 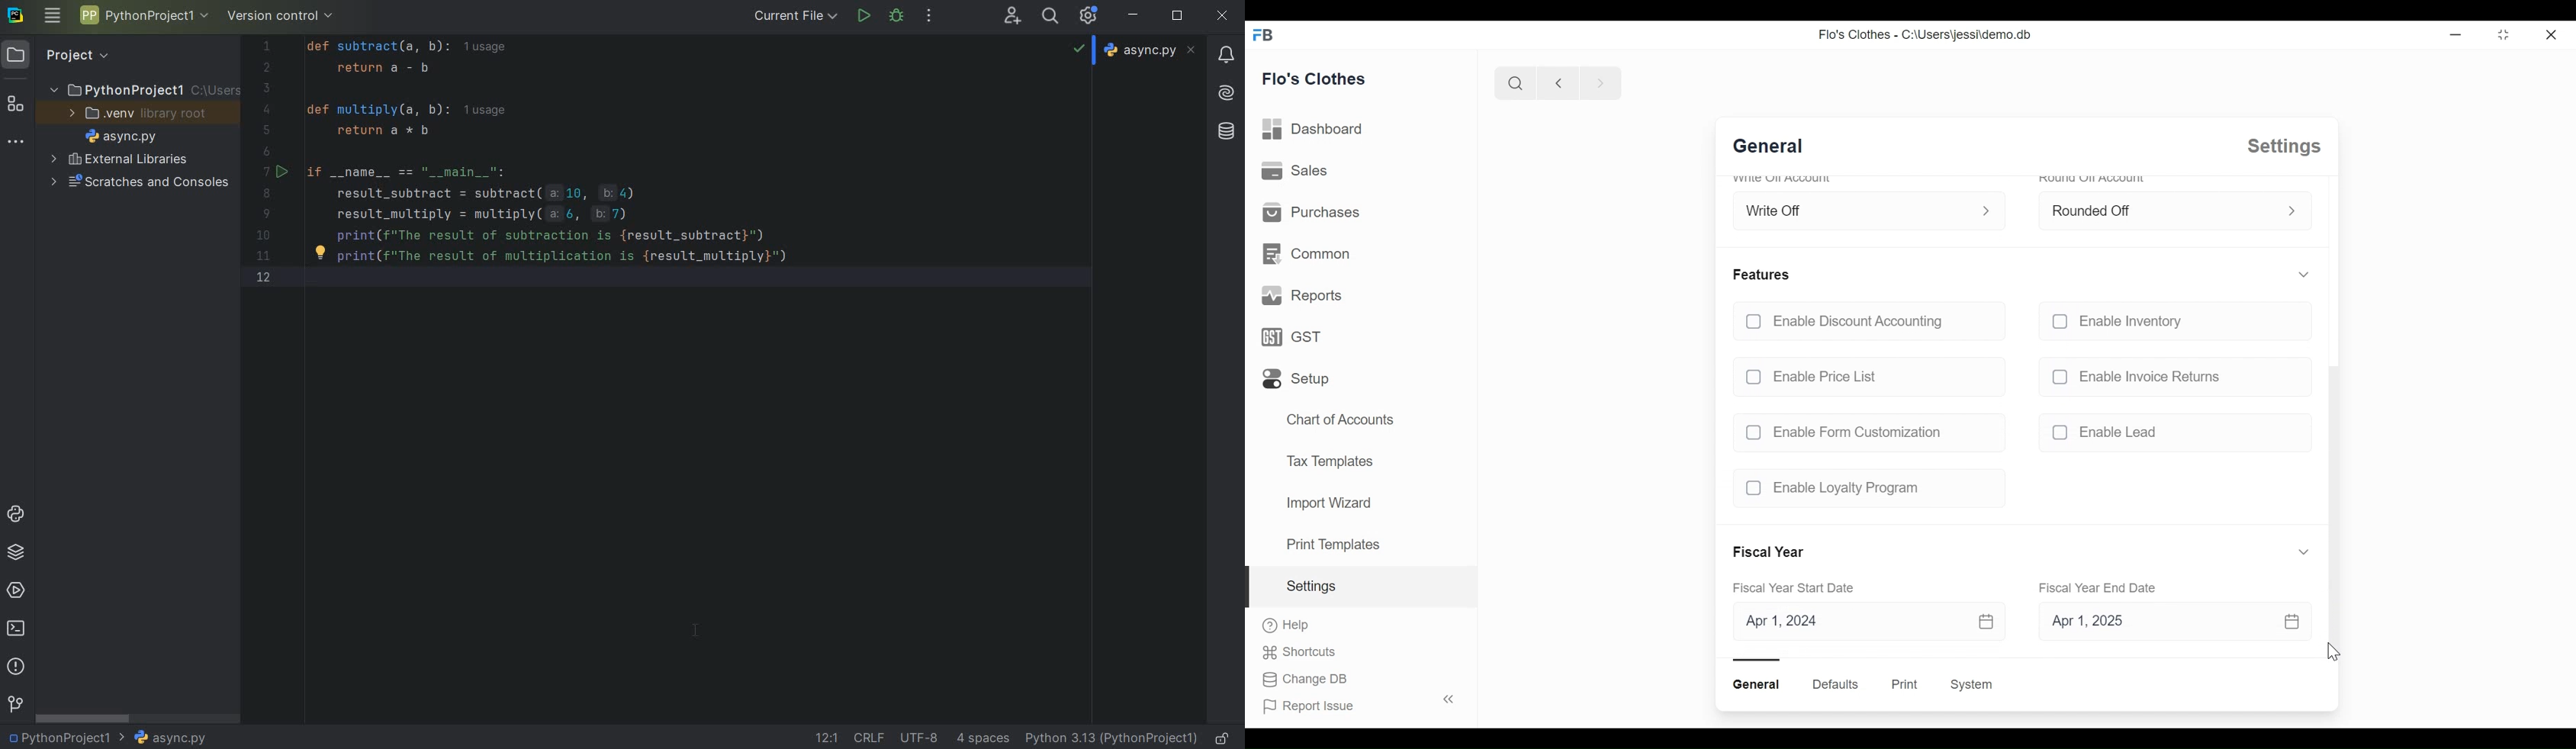 What do you see at coordinates (1134, 16) in the screenshot?
I see `MINIMIZE` at bounding box center [1134, 16].